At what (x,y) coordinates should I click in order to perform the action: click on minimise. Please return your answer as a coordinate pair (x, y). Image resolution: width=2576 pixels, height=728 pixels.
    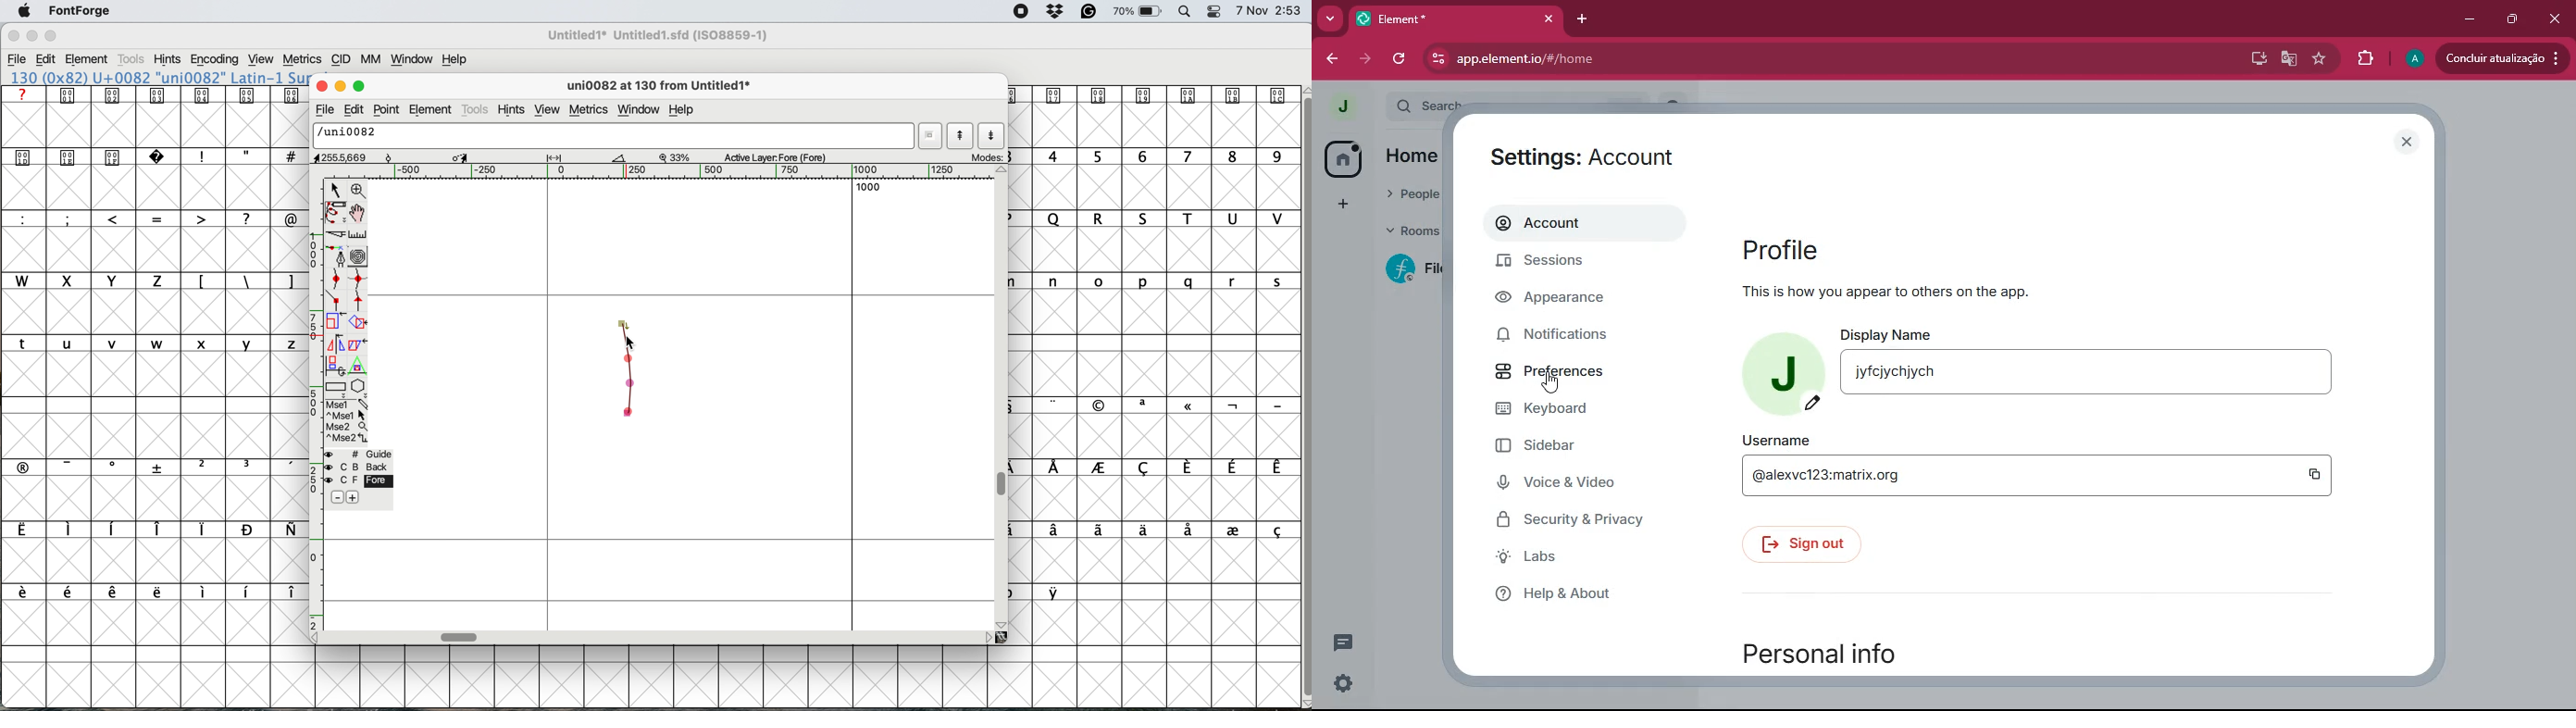
    Looking at the image, I should click on (29, 38).